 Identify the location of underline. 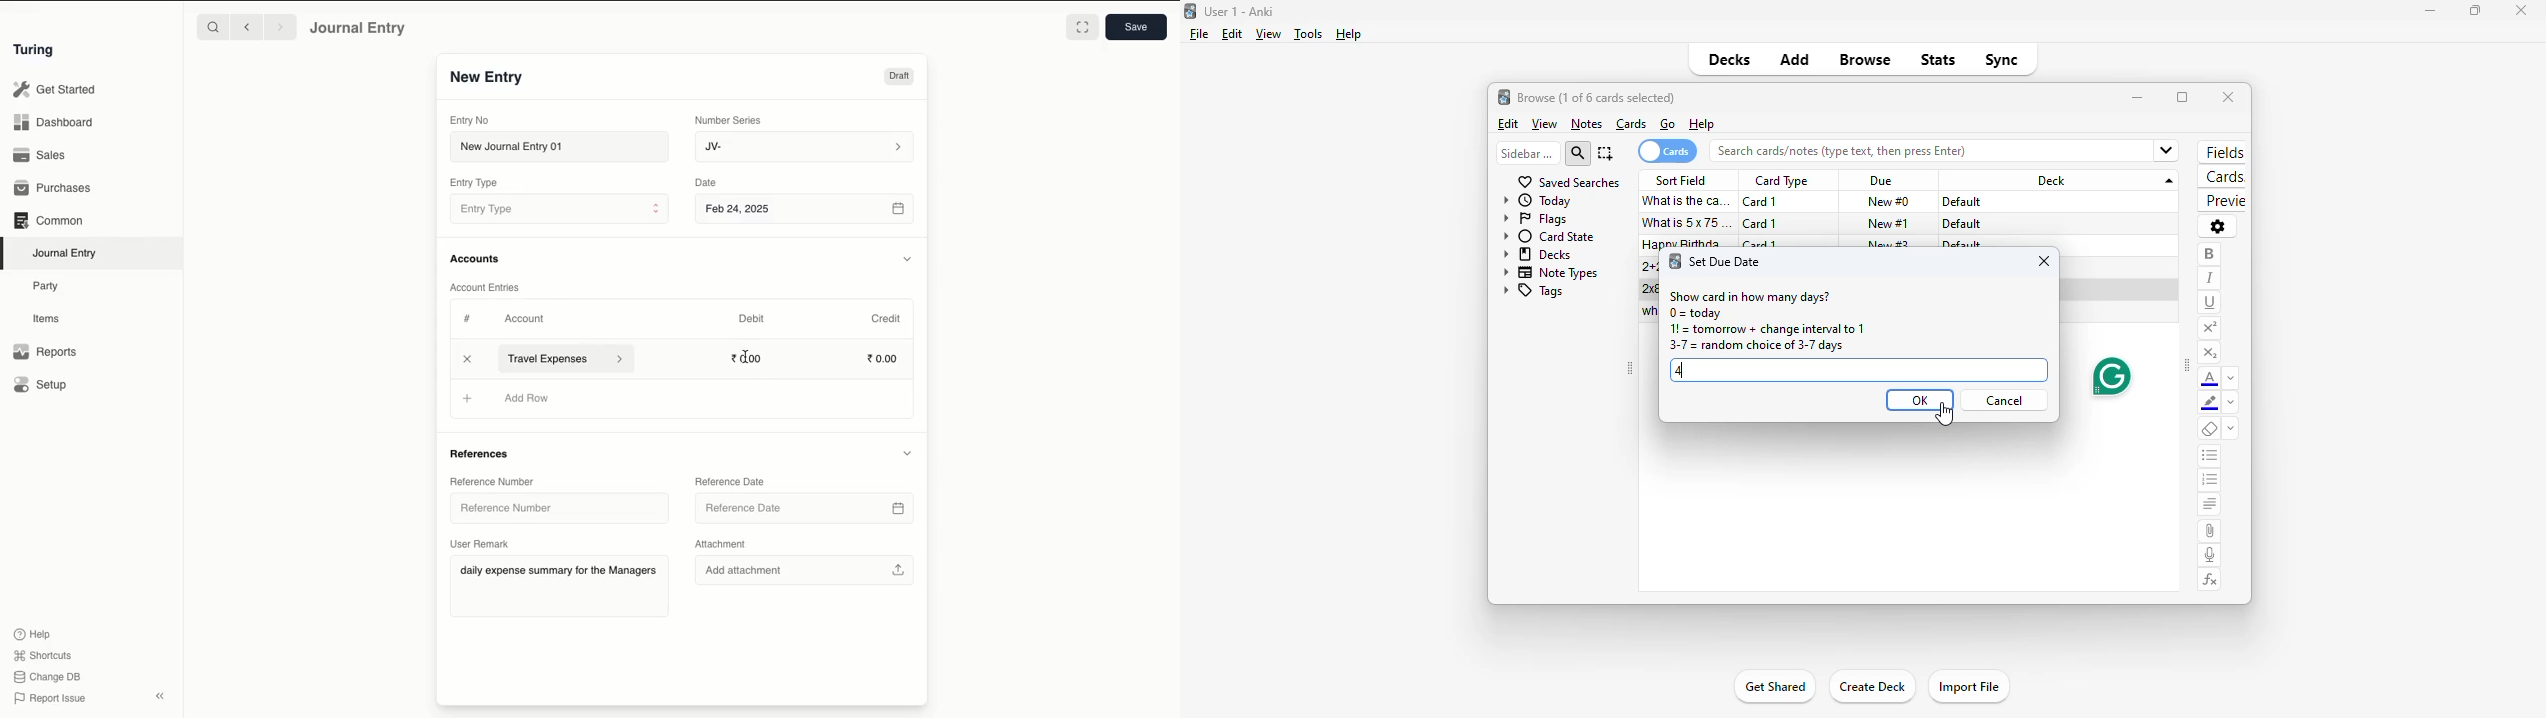
(2210, 302).